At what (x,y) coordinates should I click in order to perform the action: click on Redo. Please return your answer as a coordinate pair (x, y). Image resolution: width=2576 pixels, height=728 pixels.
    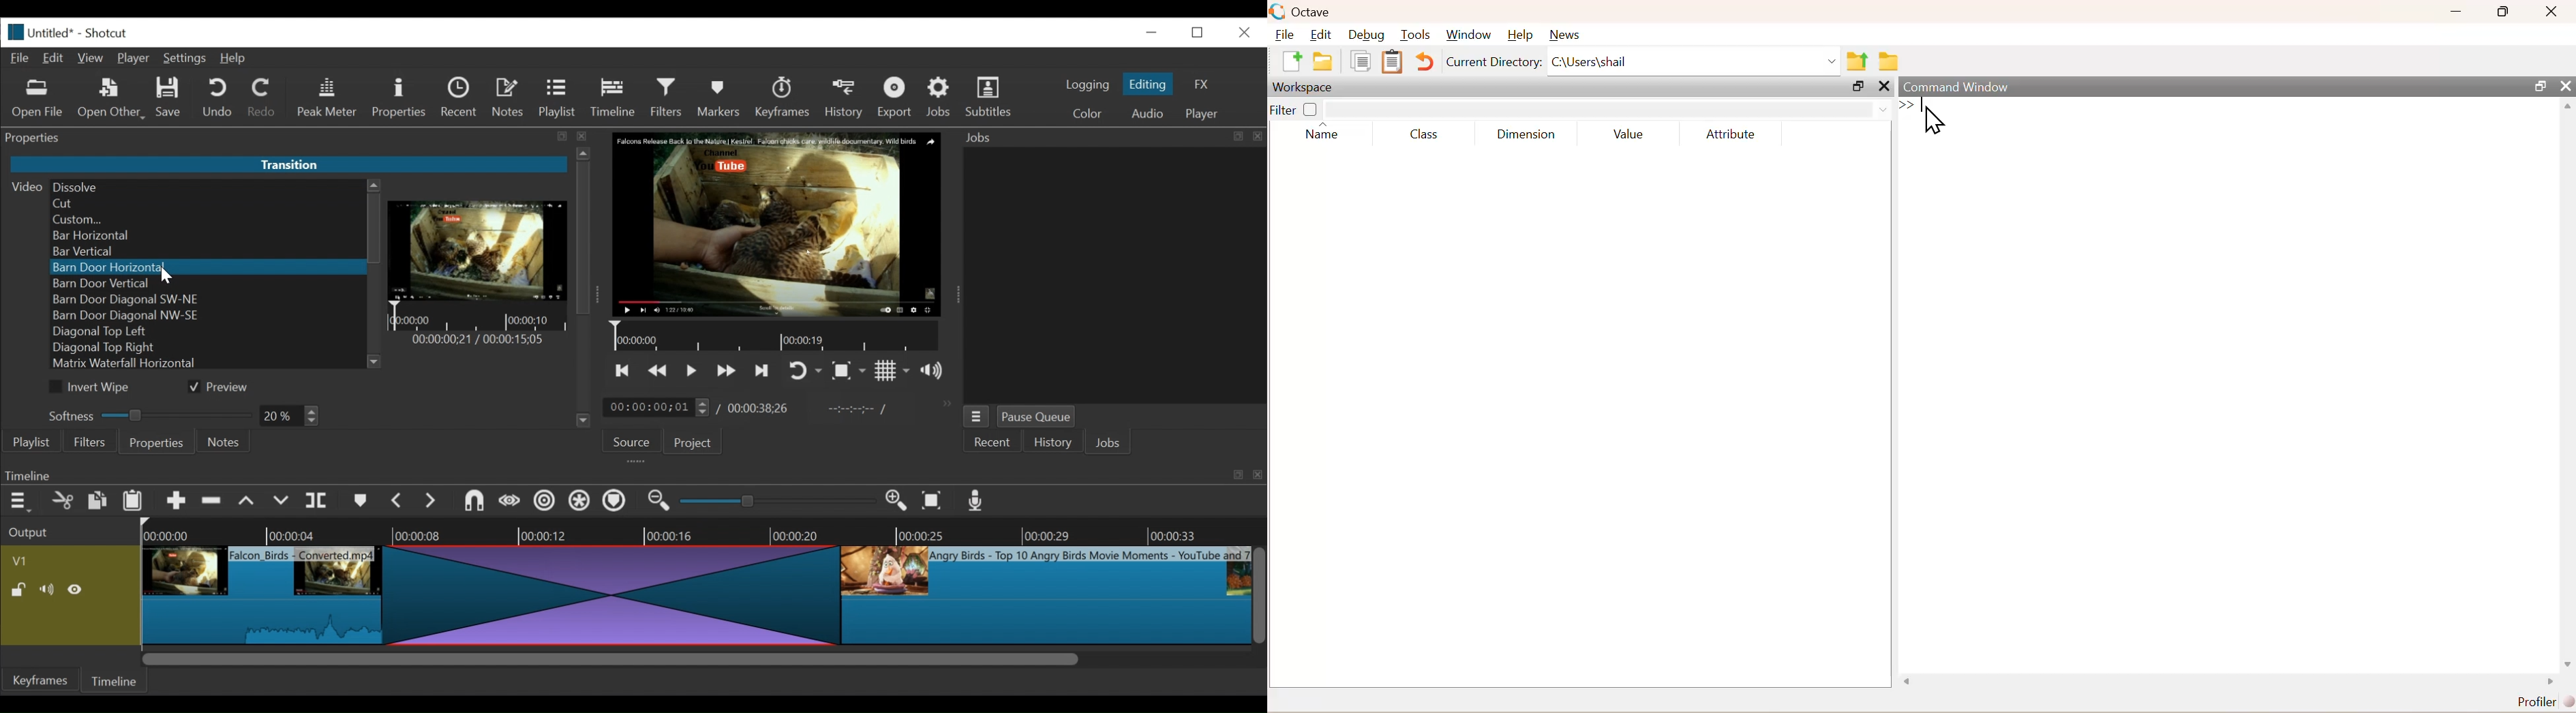
    Looking at the image, I should click on (262, 100).